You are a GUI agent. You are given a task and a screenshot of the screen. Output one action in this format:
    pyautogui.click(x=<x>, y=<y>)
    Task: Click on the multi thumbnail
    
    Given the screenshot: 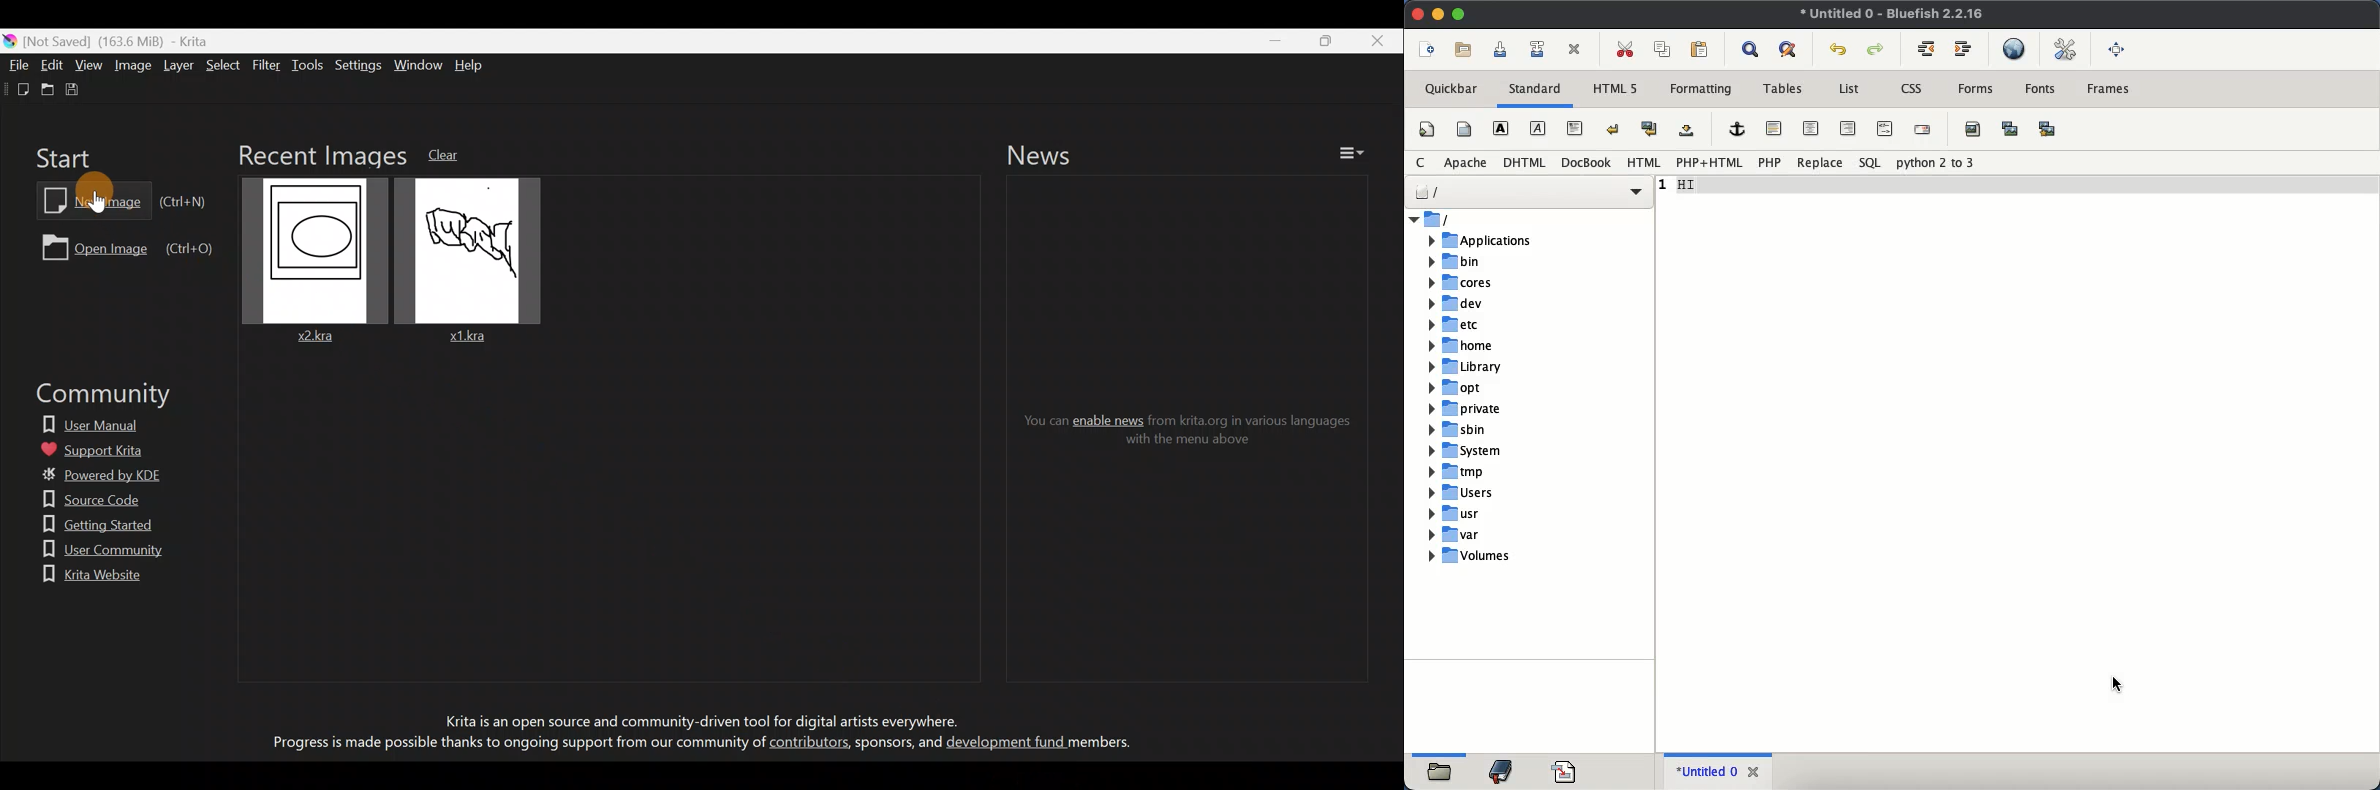 What is the action you would take?
    pyautogui.click(x=2049, y=129)
    